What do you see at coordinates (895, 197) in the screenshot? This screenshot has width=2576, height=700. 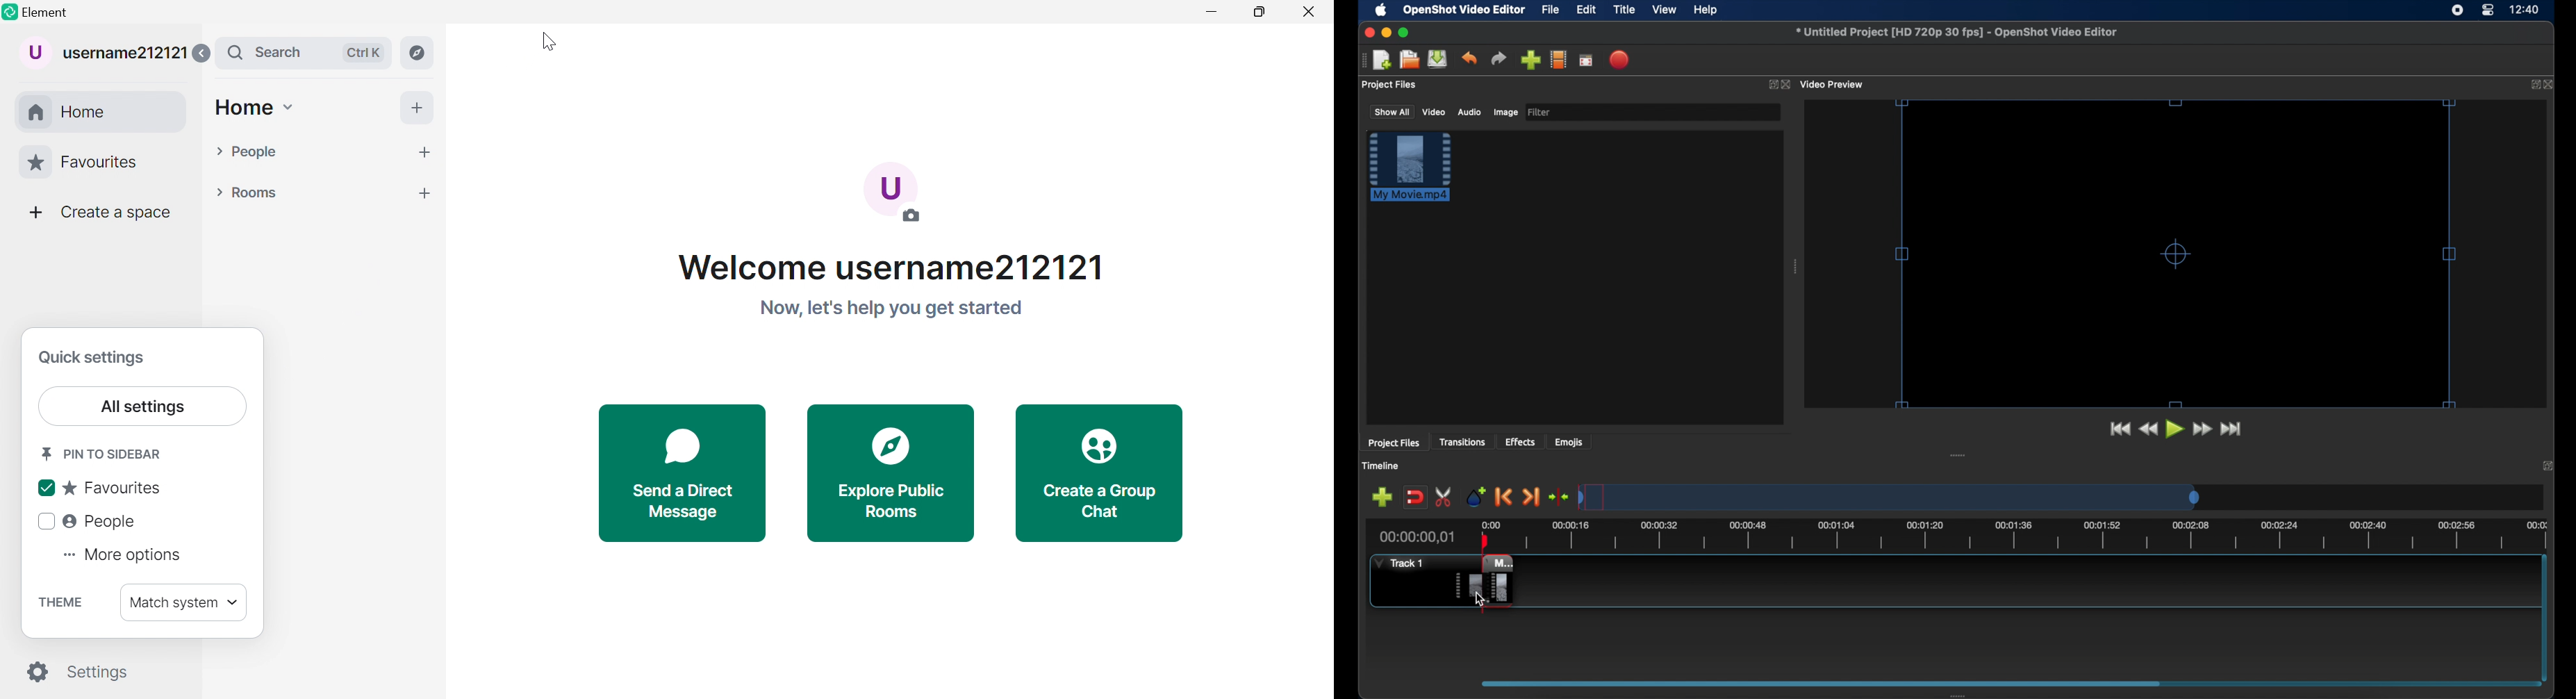 I see `Add a photo so people know it's you.` at bounding box center [895, 197].